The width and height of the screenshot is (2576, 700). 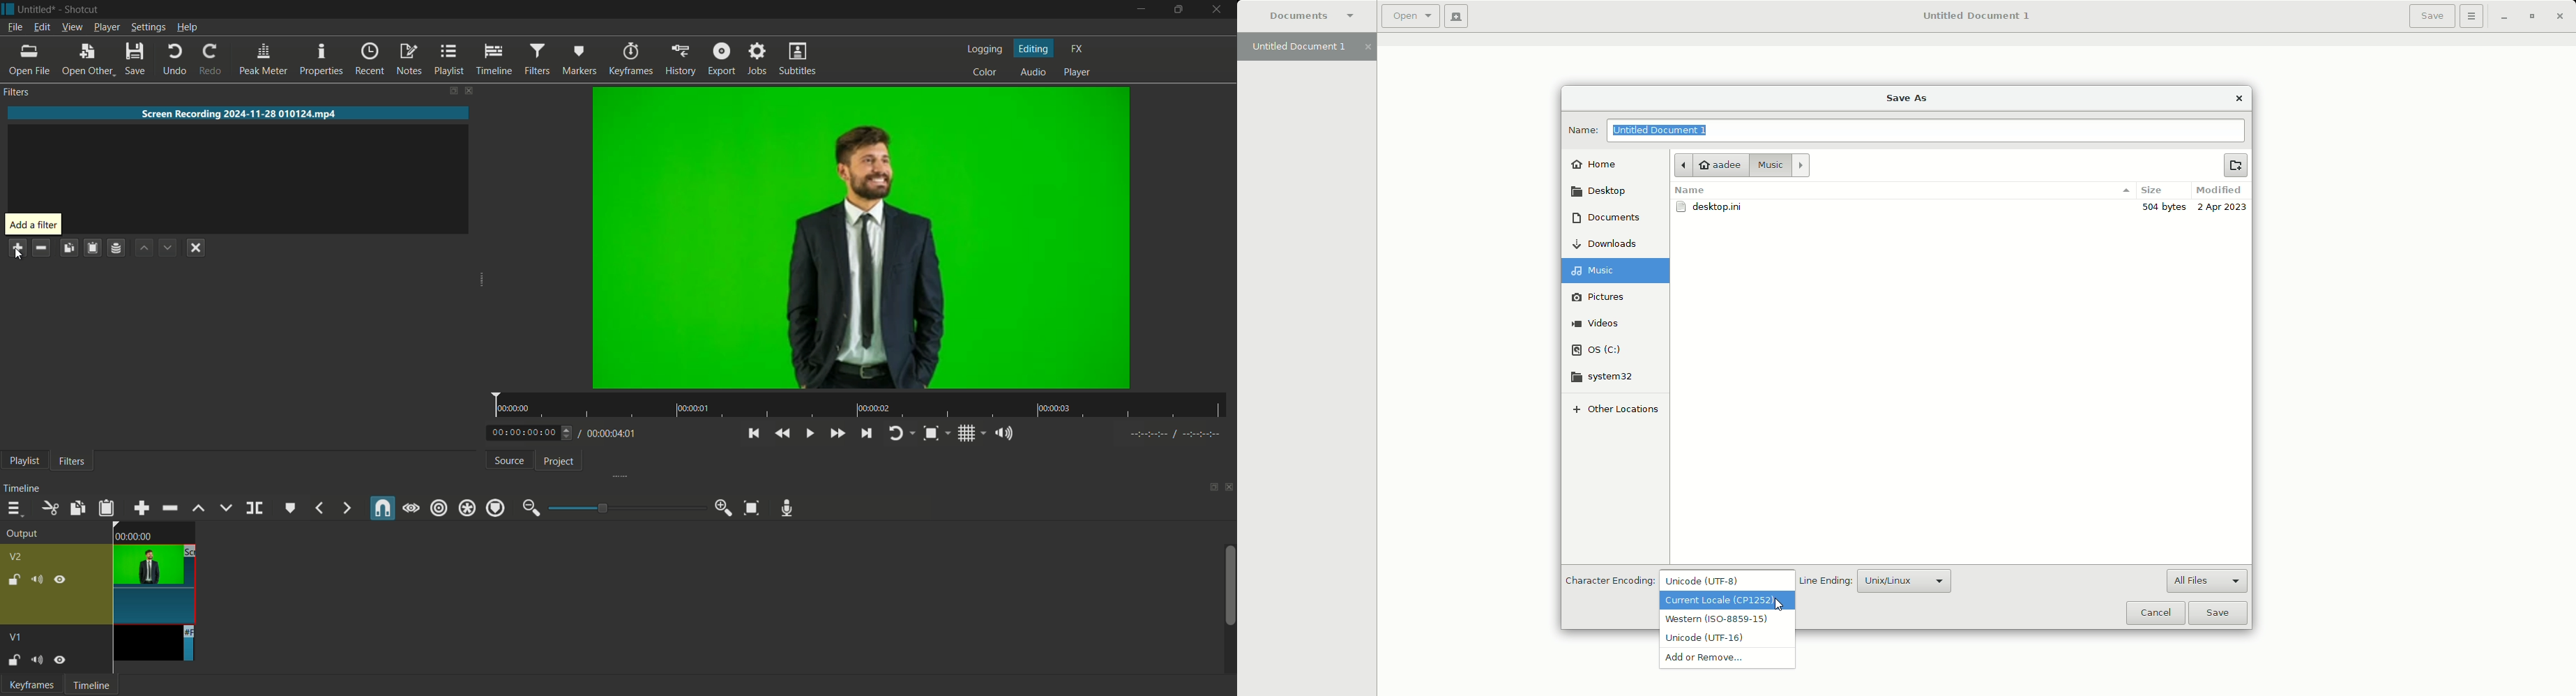 What do you see at coordinates (239, 114) in the screenshot?
I see `imported video name` at bounding box center [239, 114].